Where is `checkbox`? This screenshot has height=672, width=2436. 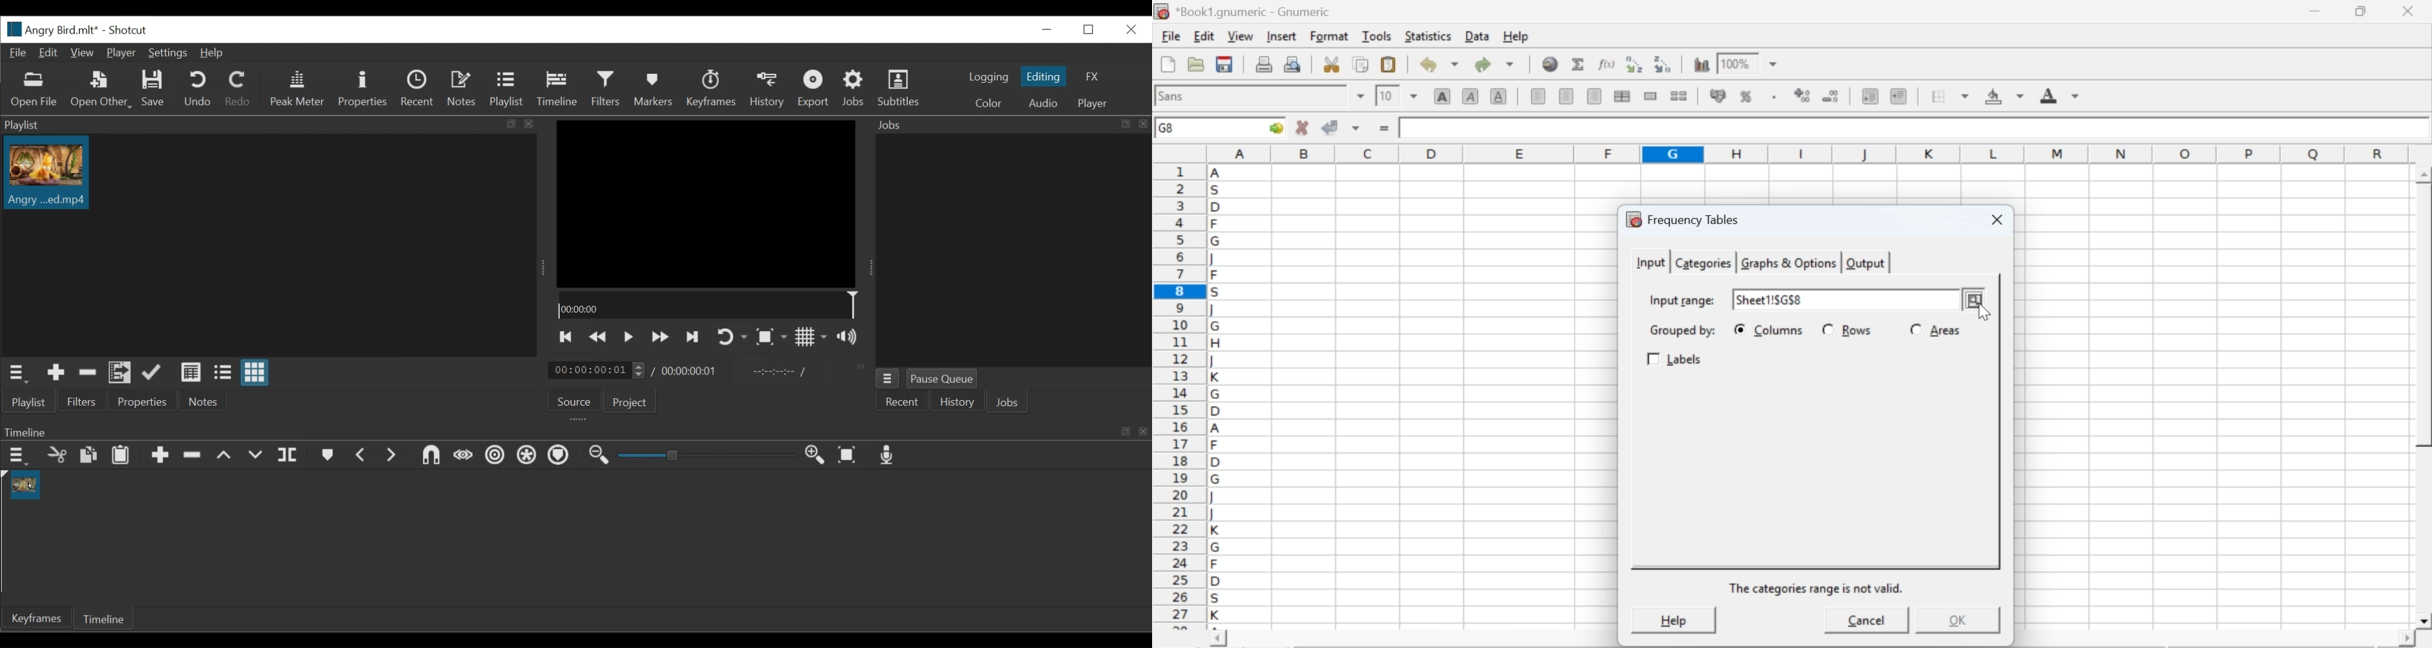 checkbox is located at coordinates (1916, 328).